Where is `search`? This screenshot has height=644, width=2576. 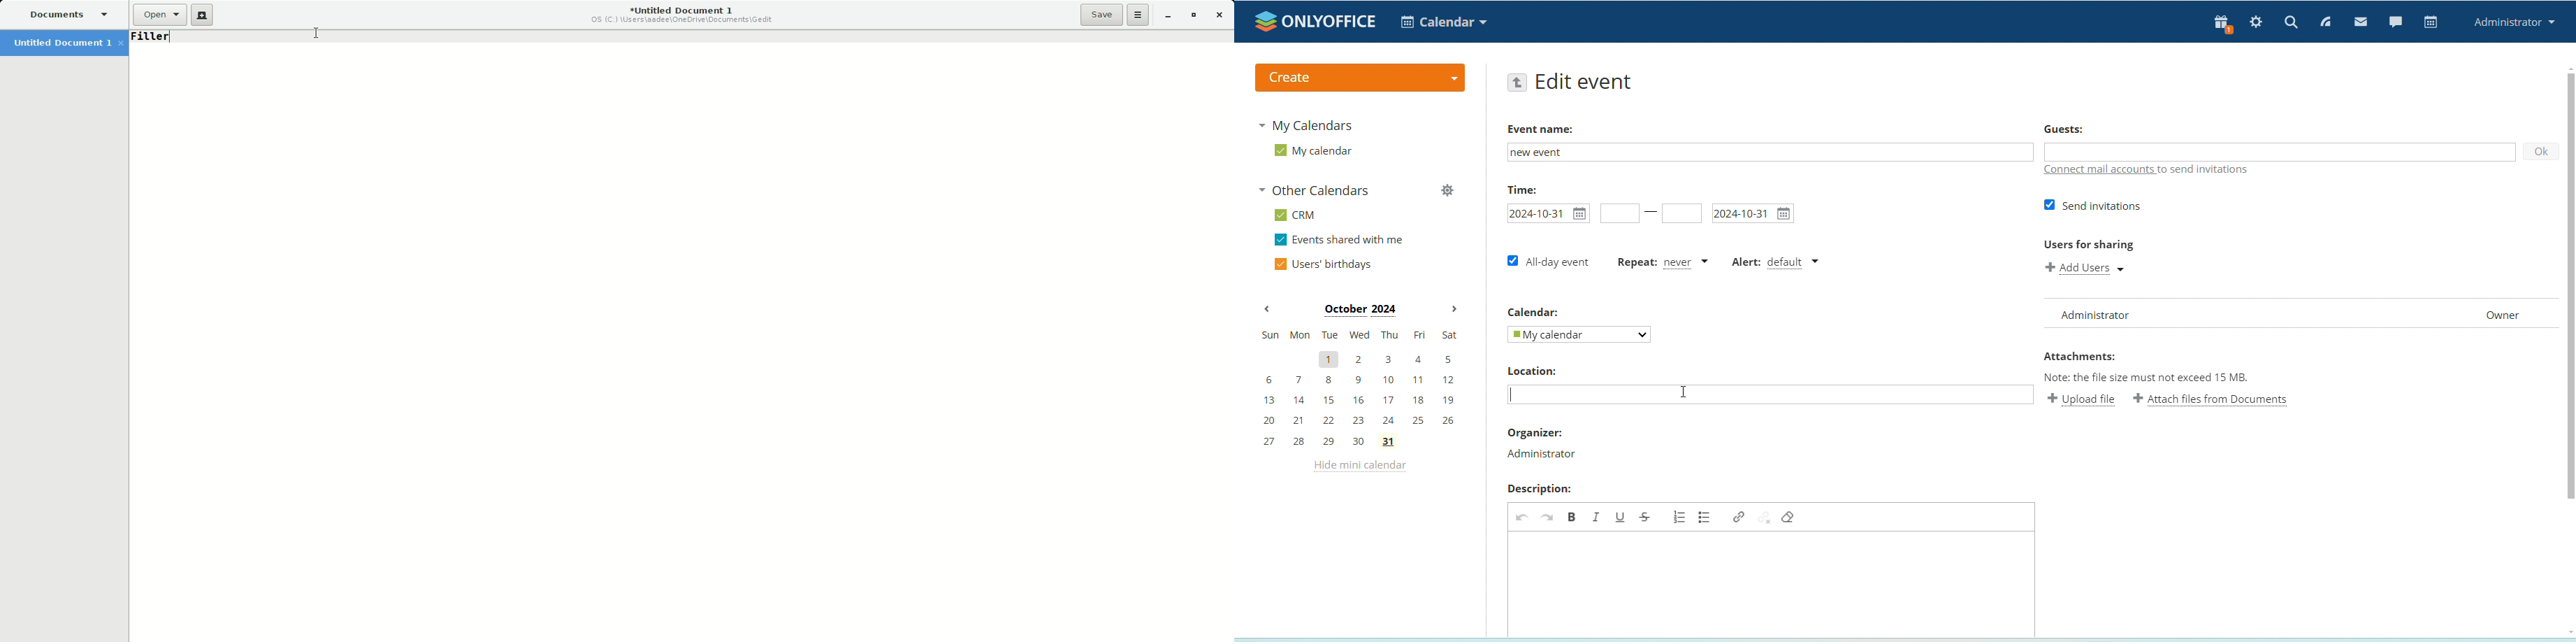 search is located at coordinates (2291, 22).